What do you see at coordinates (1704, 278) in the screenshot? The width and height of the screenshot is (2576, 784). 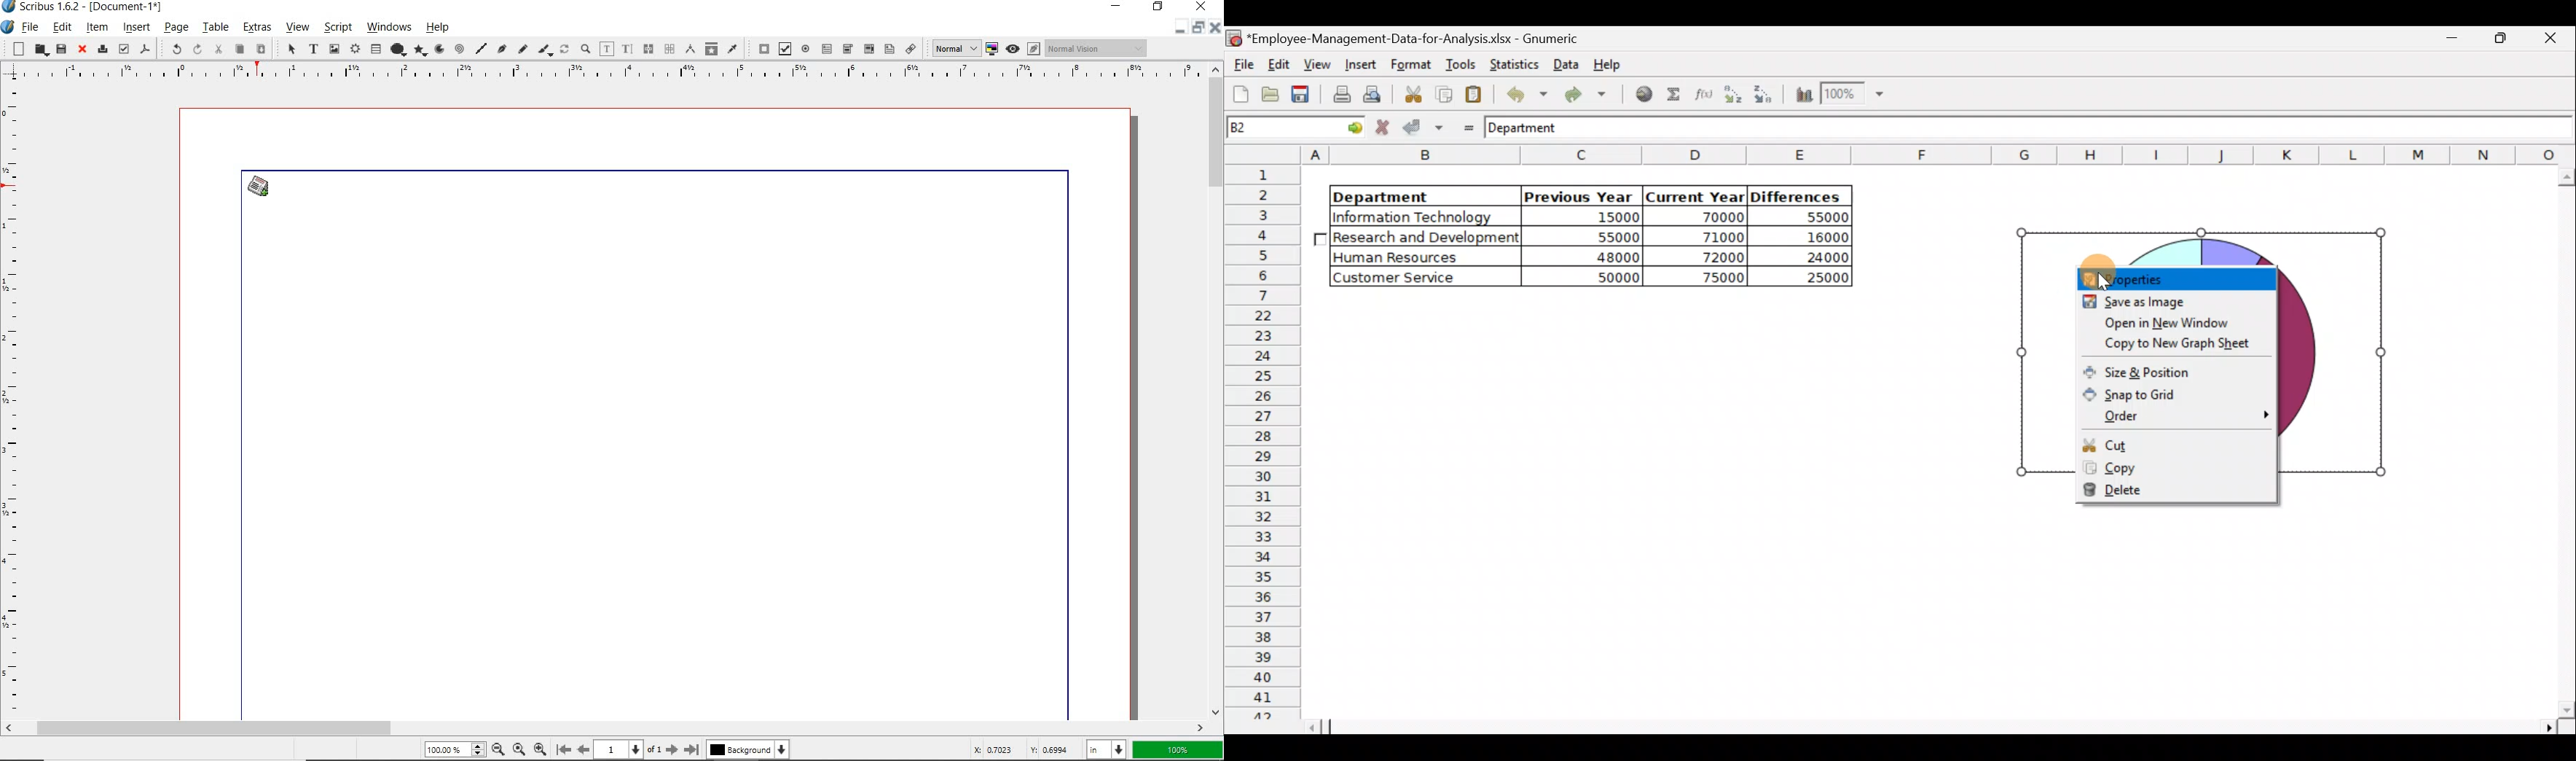 I see `75000` at bounding box center [1704, 278].